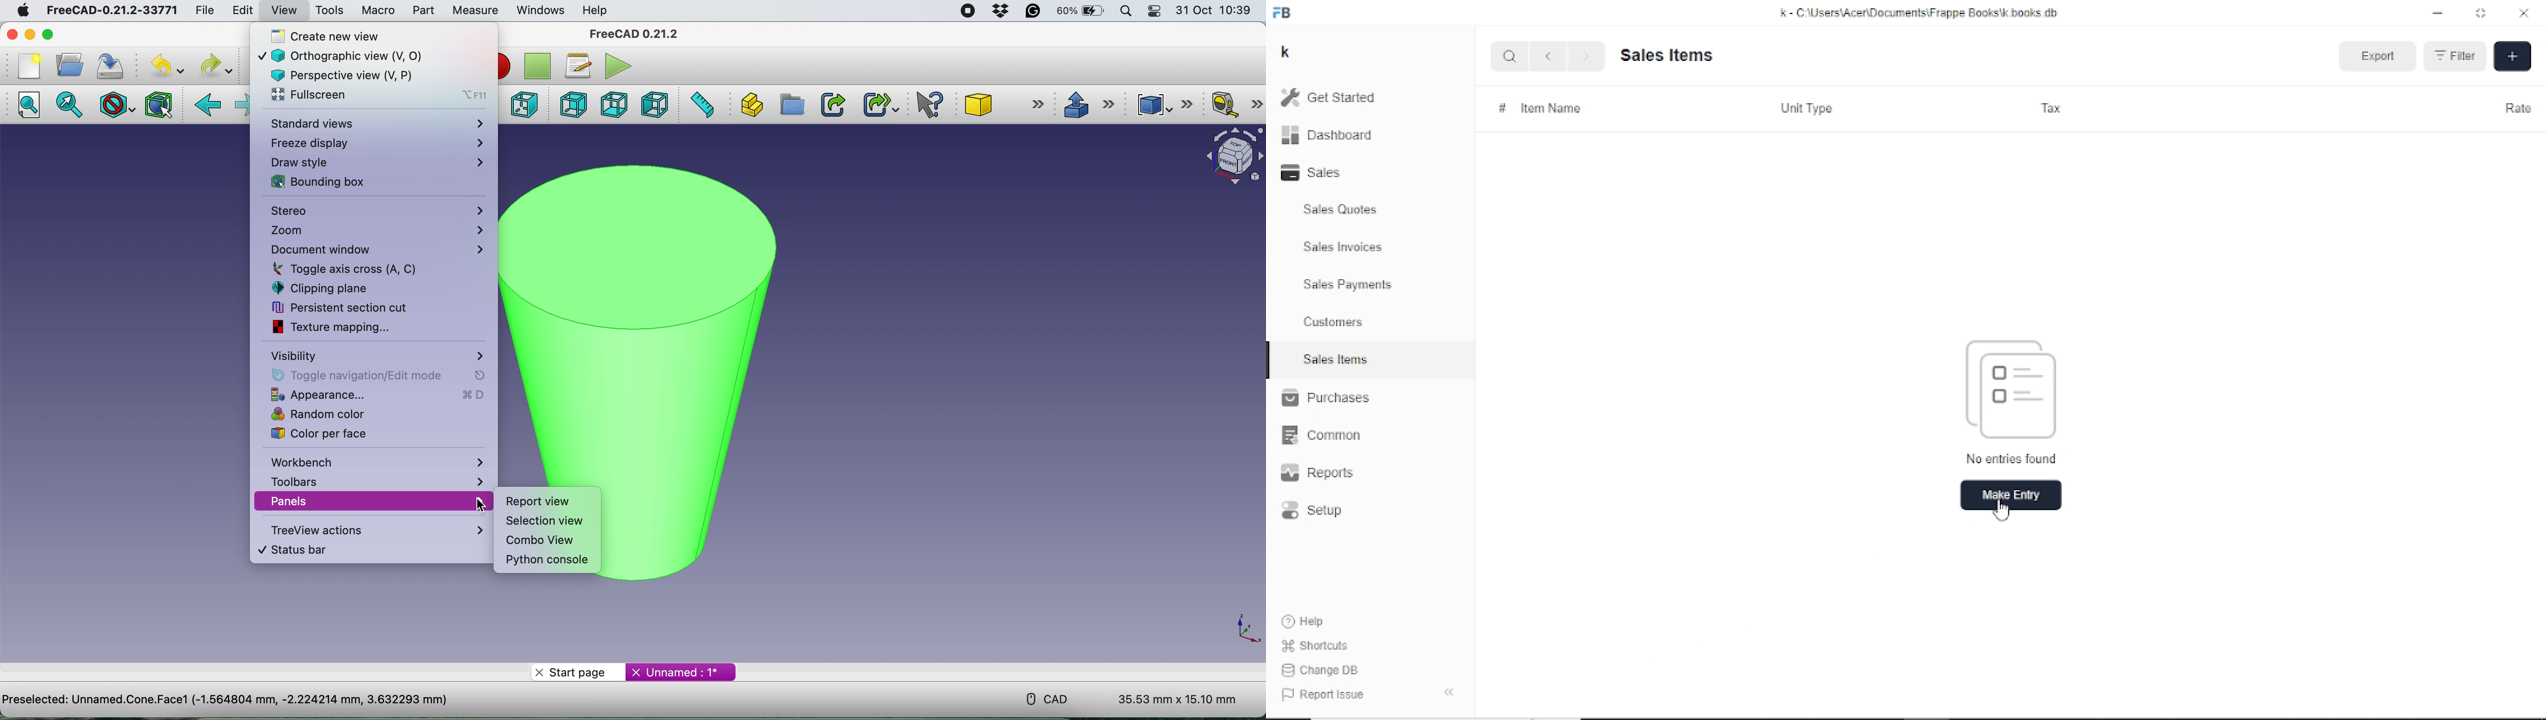  What do you see at coordinates (1328, 136) in the screenshot?
I see `Dashboard` at bounding box center [1328, 136].